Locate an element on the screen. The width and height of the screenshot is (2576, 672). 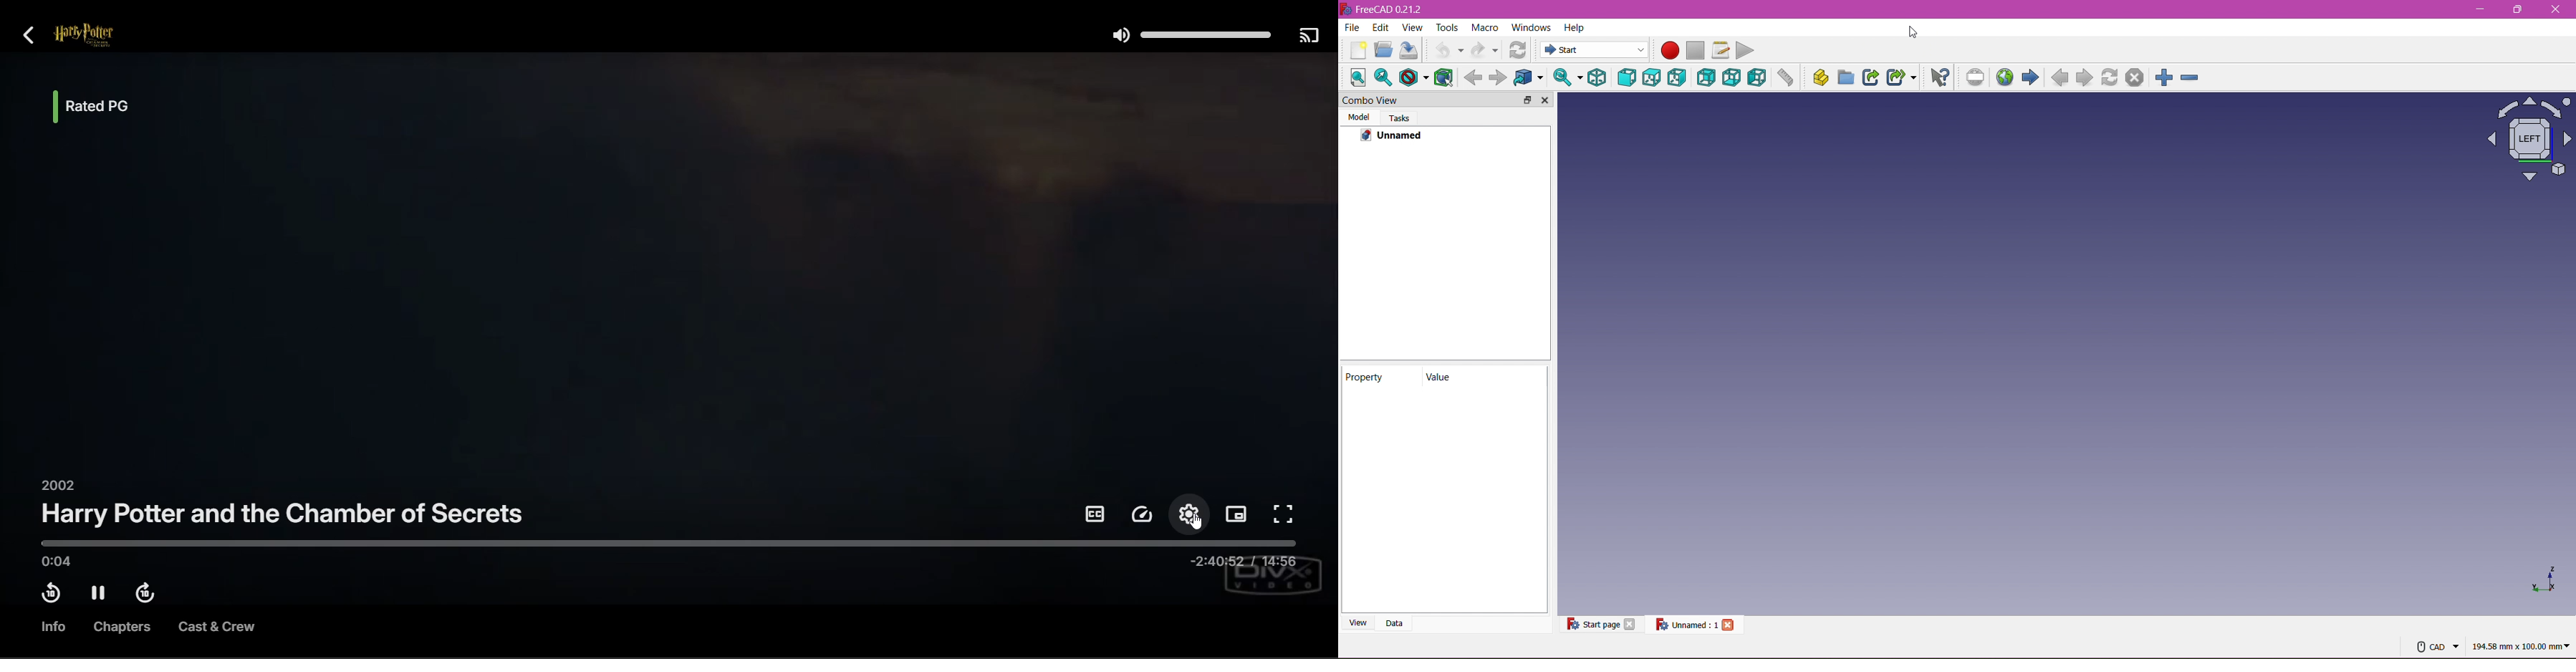
CAD Mouse is located at coordinates (2438, 644).